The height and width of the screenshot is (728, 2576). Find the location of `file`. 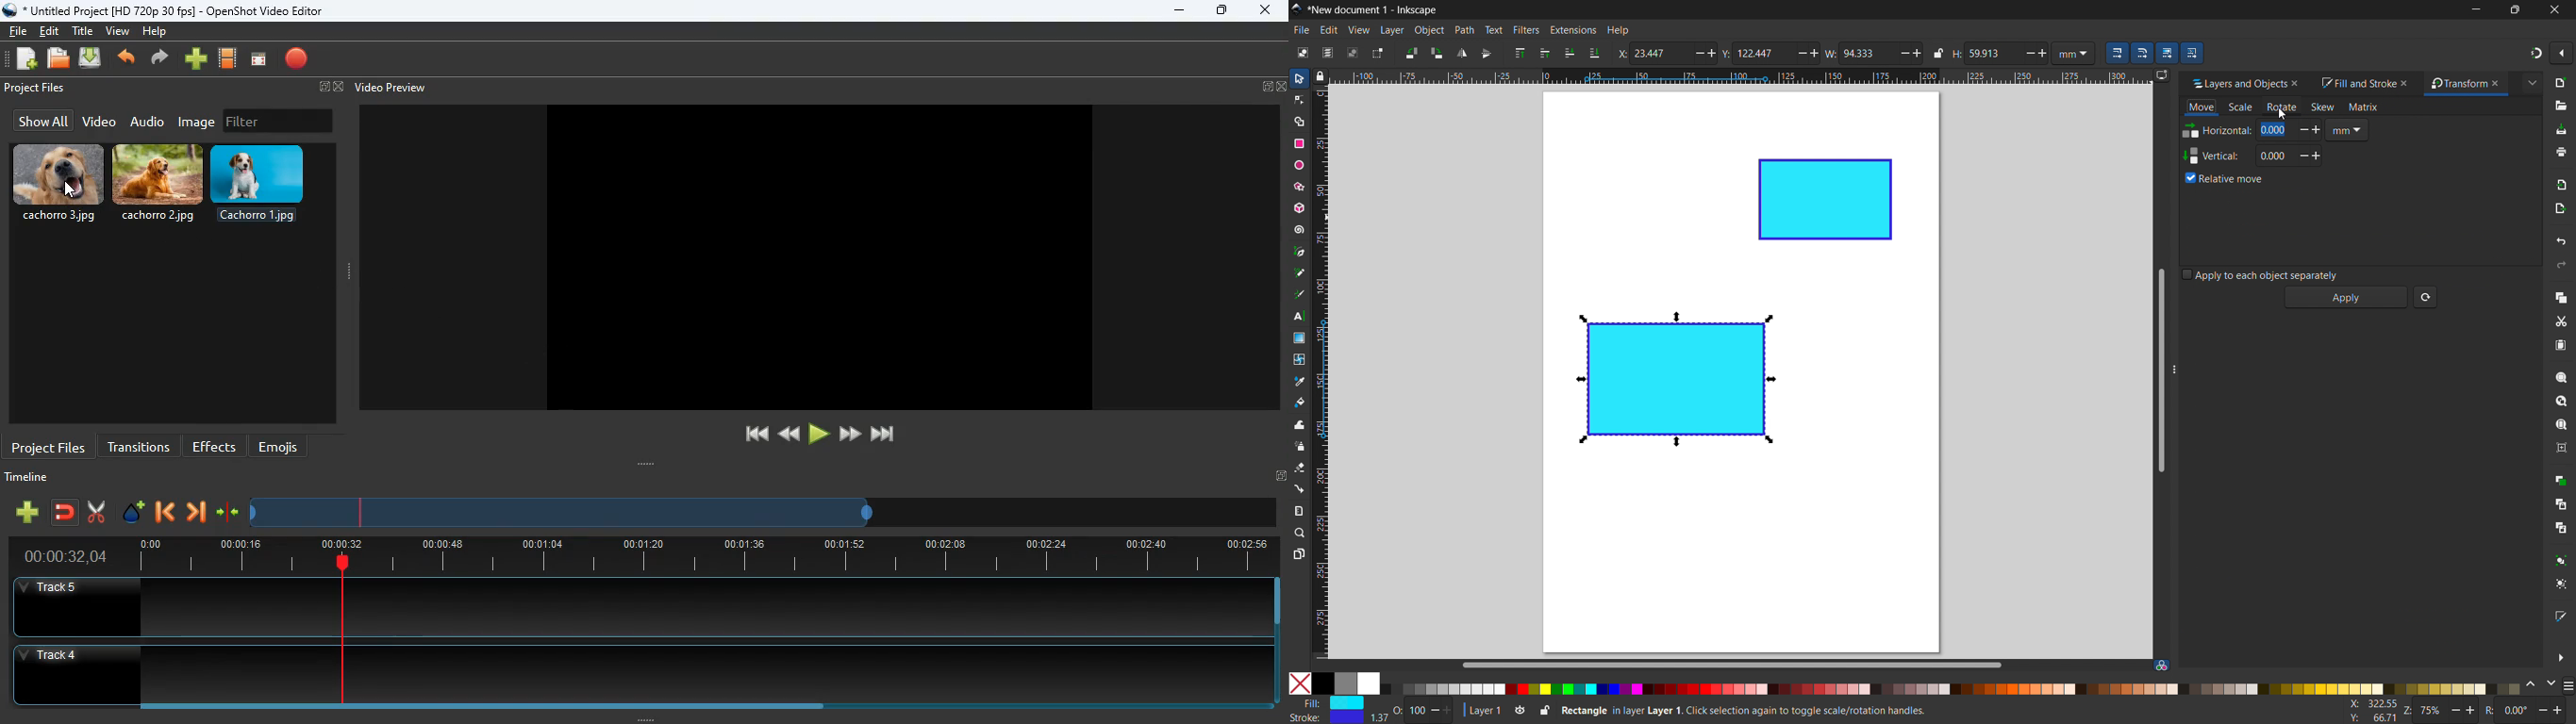

file is located at coordinates (1302, 30).